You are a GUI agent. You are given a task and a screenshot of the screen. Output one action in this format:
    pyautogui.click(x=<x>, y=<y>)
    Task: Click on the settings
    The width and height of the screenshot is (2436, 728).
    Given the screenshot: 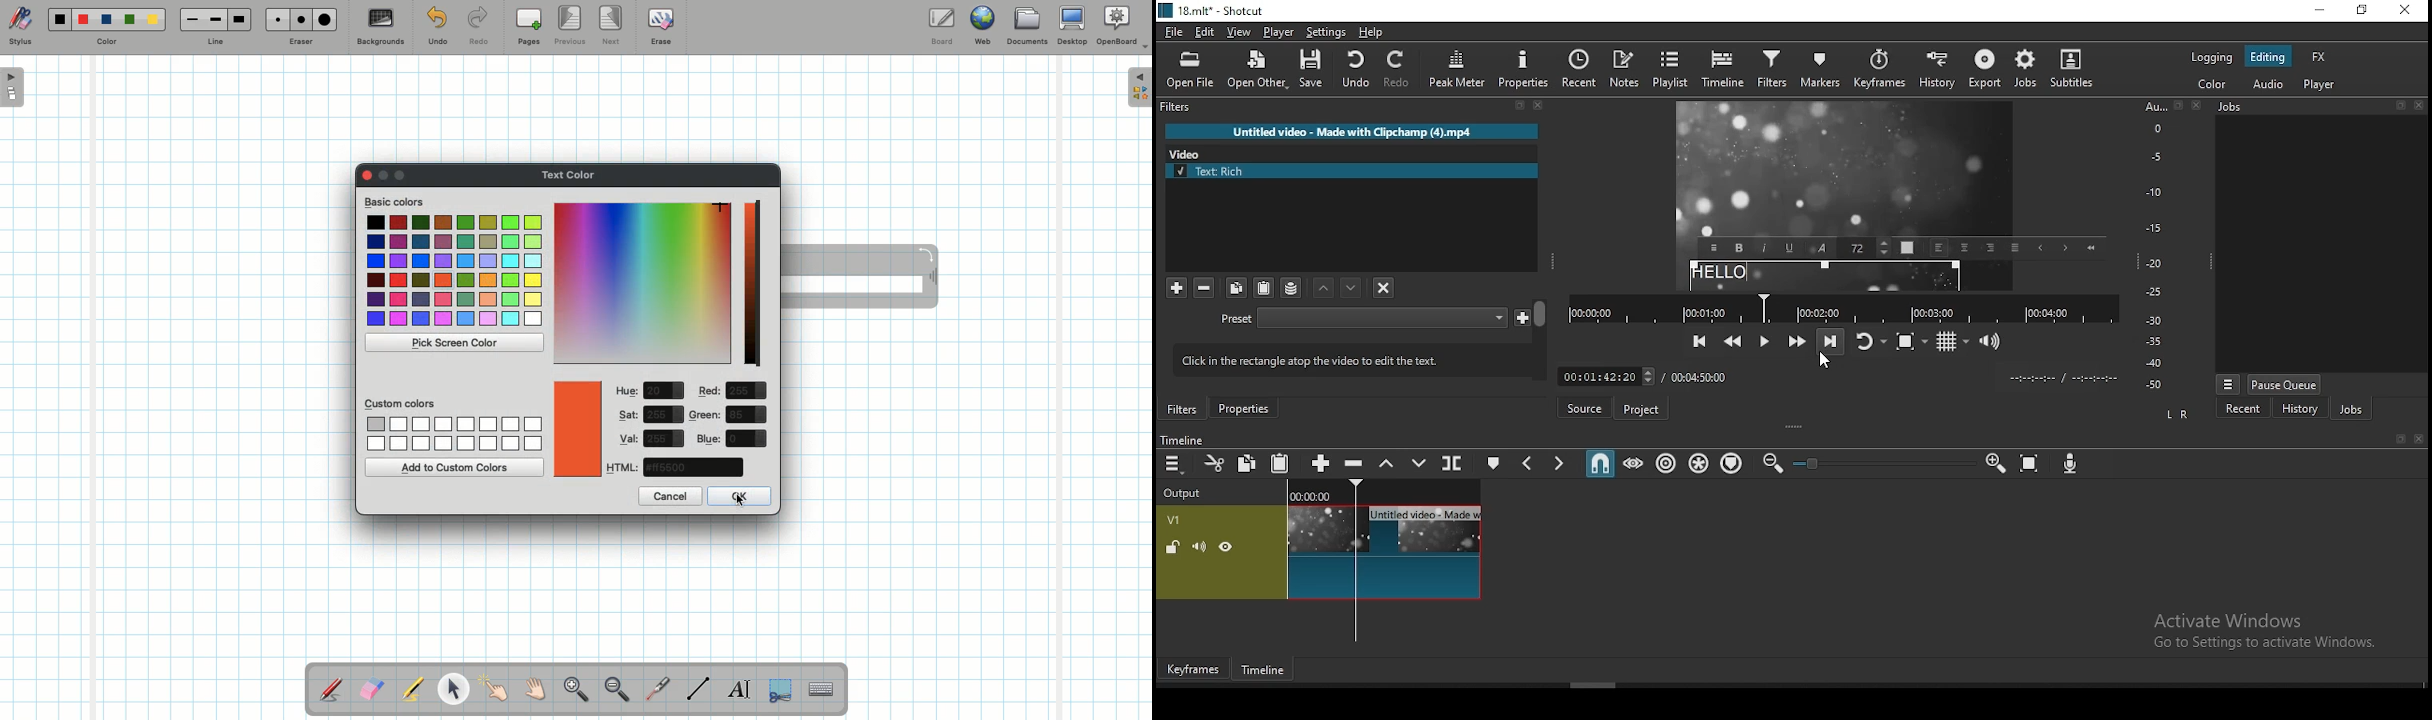 What is the action you would take?
    pyautogui.click(x=1325, y=33)
    